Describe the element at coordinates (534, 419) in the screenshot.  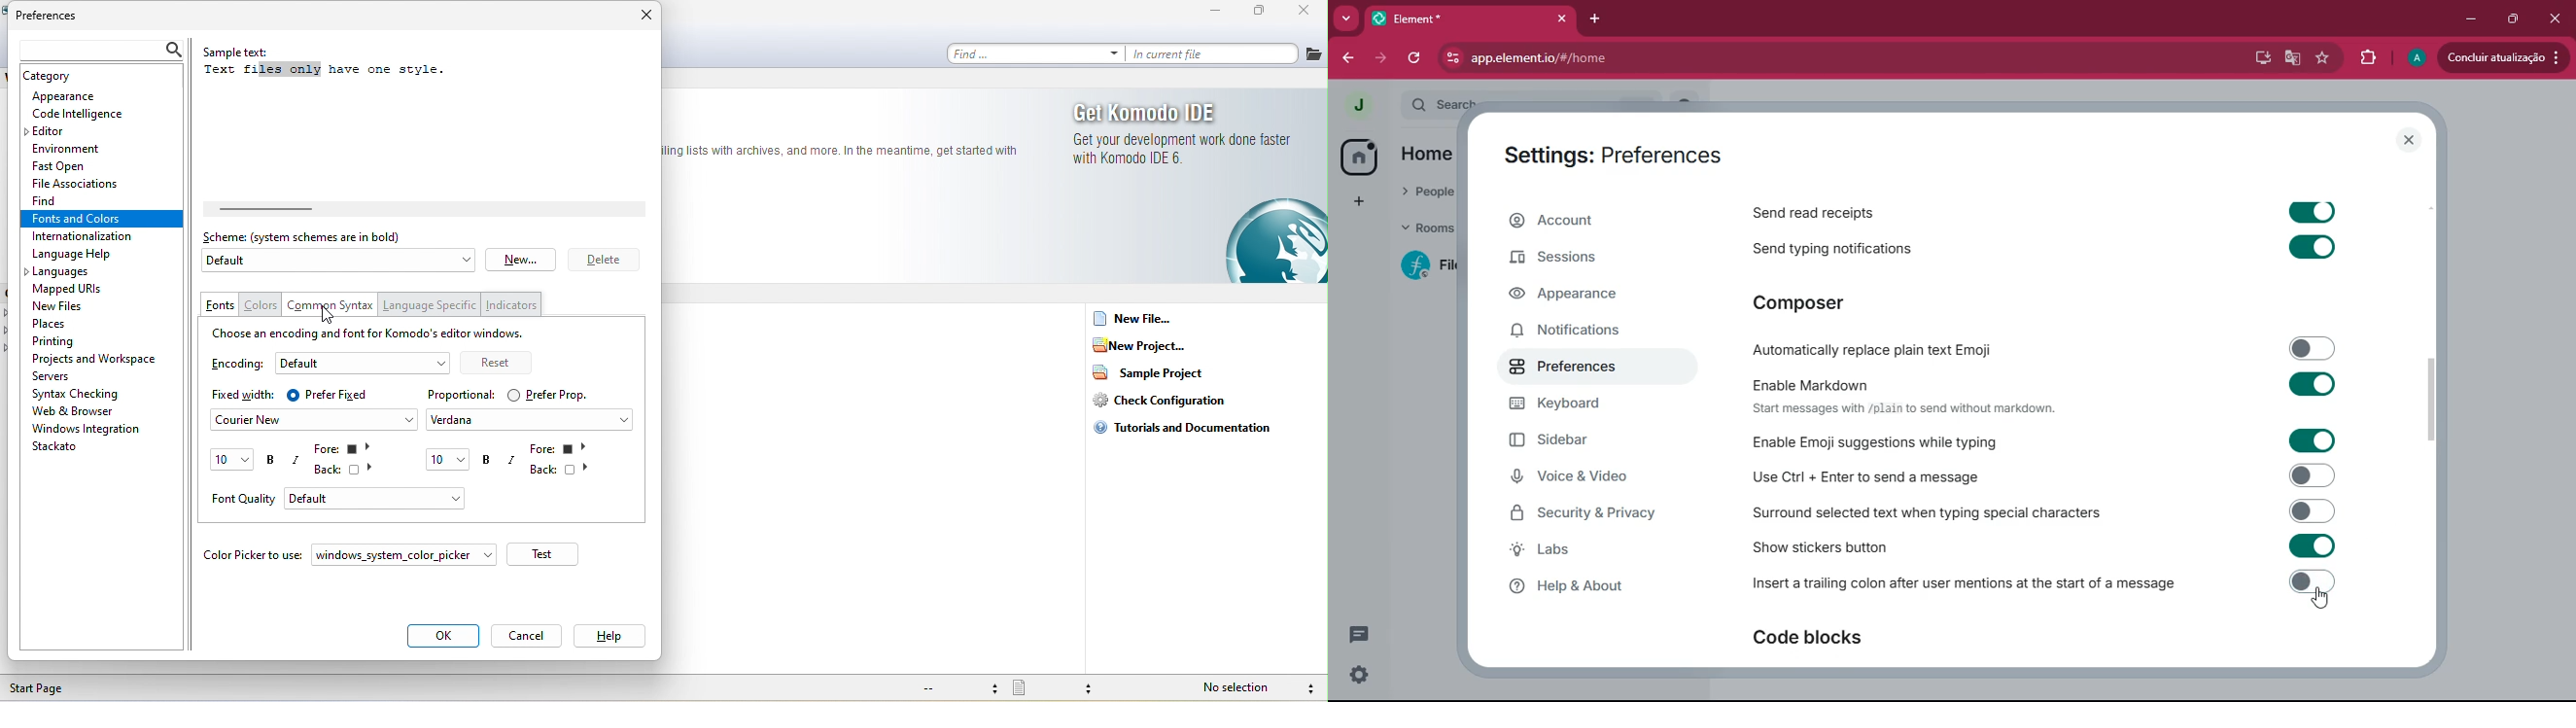
I see `verdana` at that location.